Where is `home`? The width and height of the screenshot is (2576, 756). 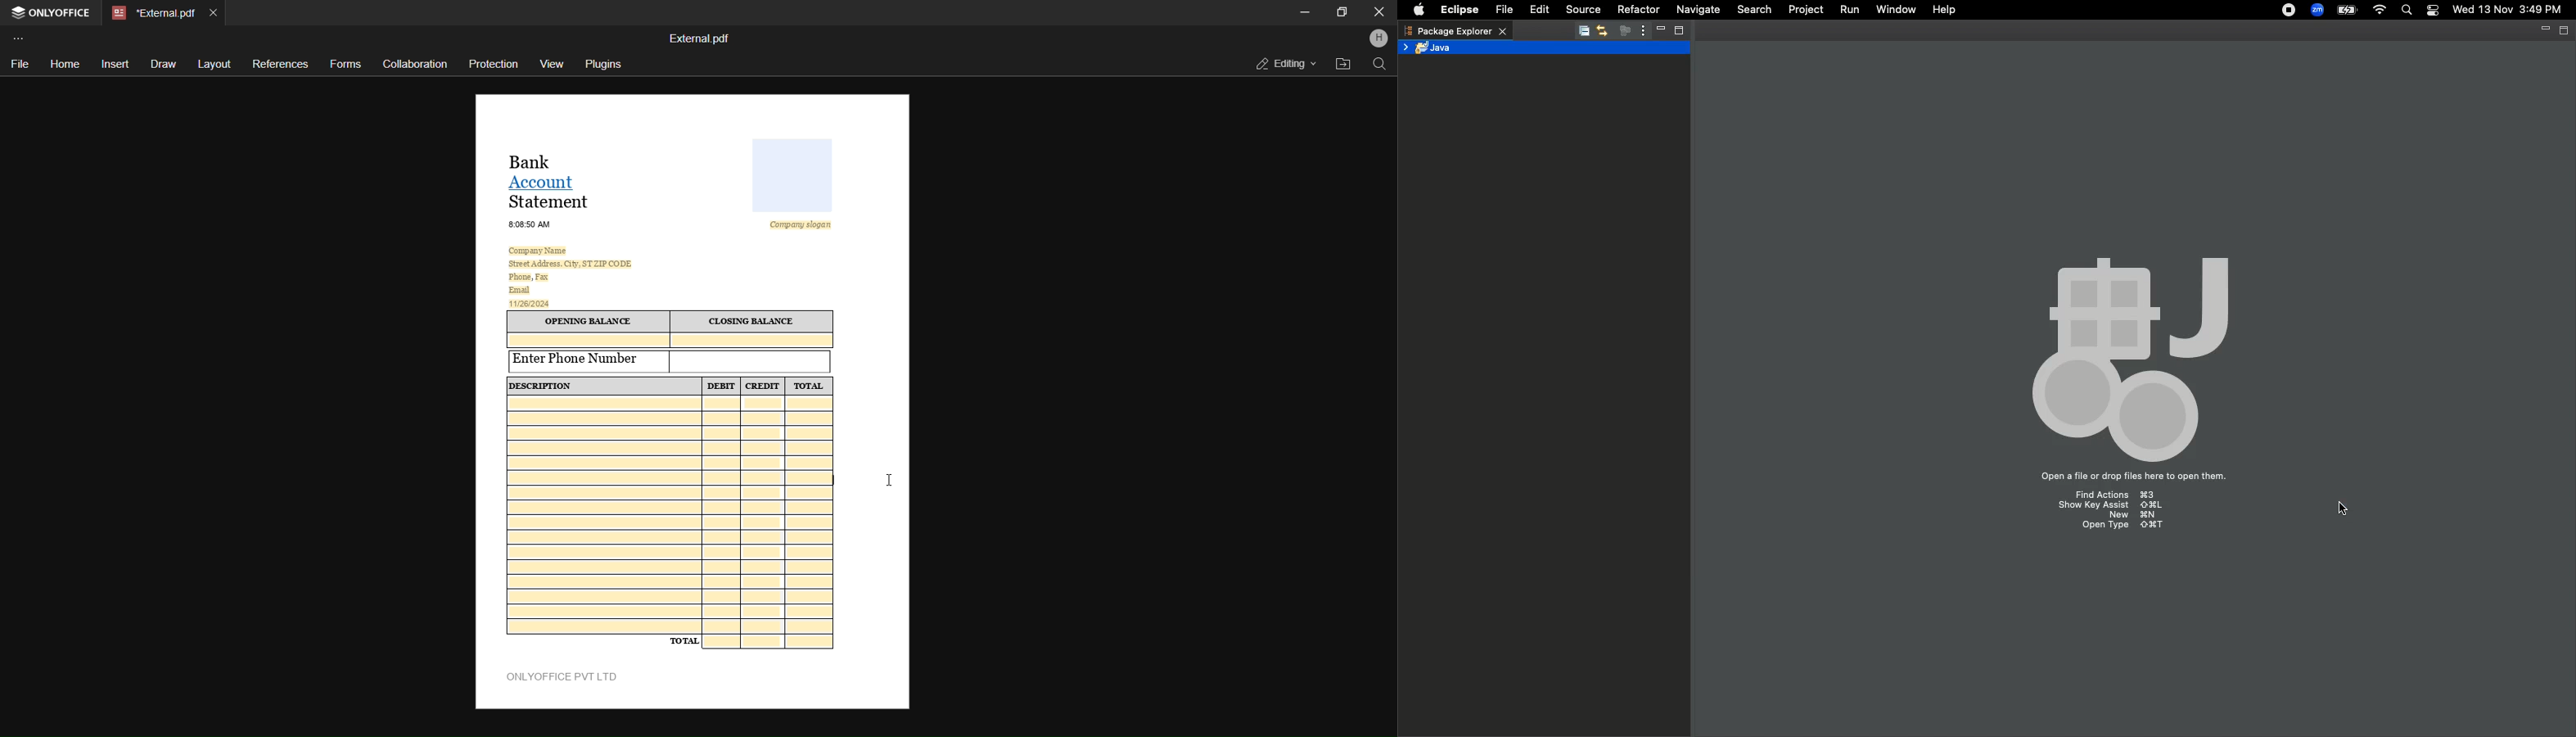 home is located at coordinates (65, 65).